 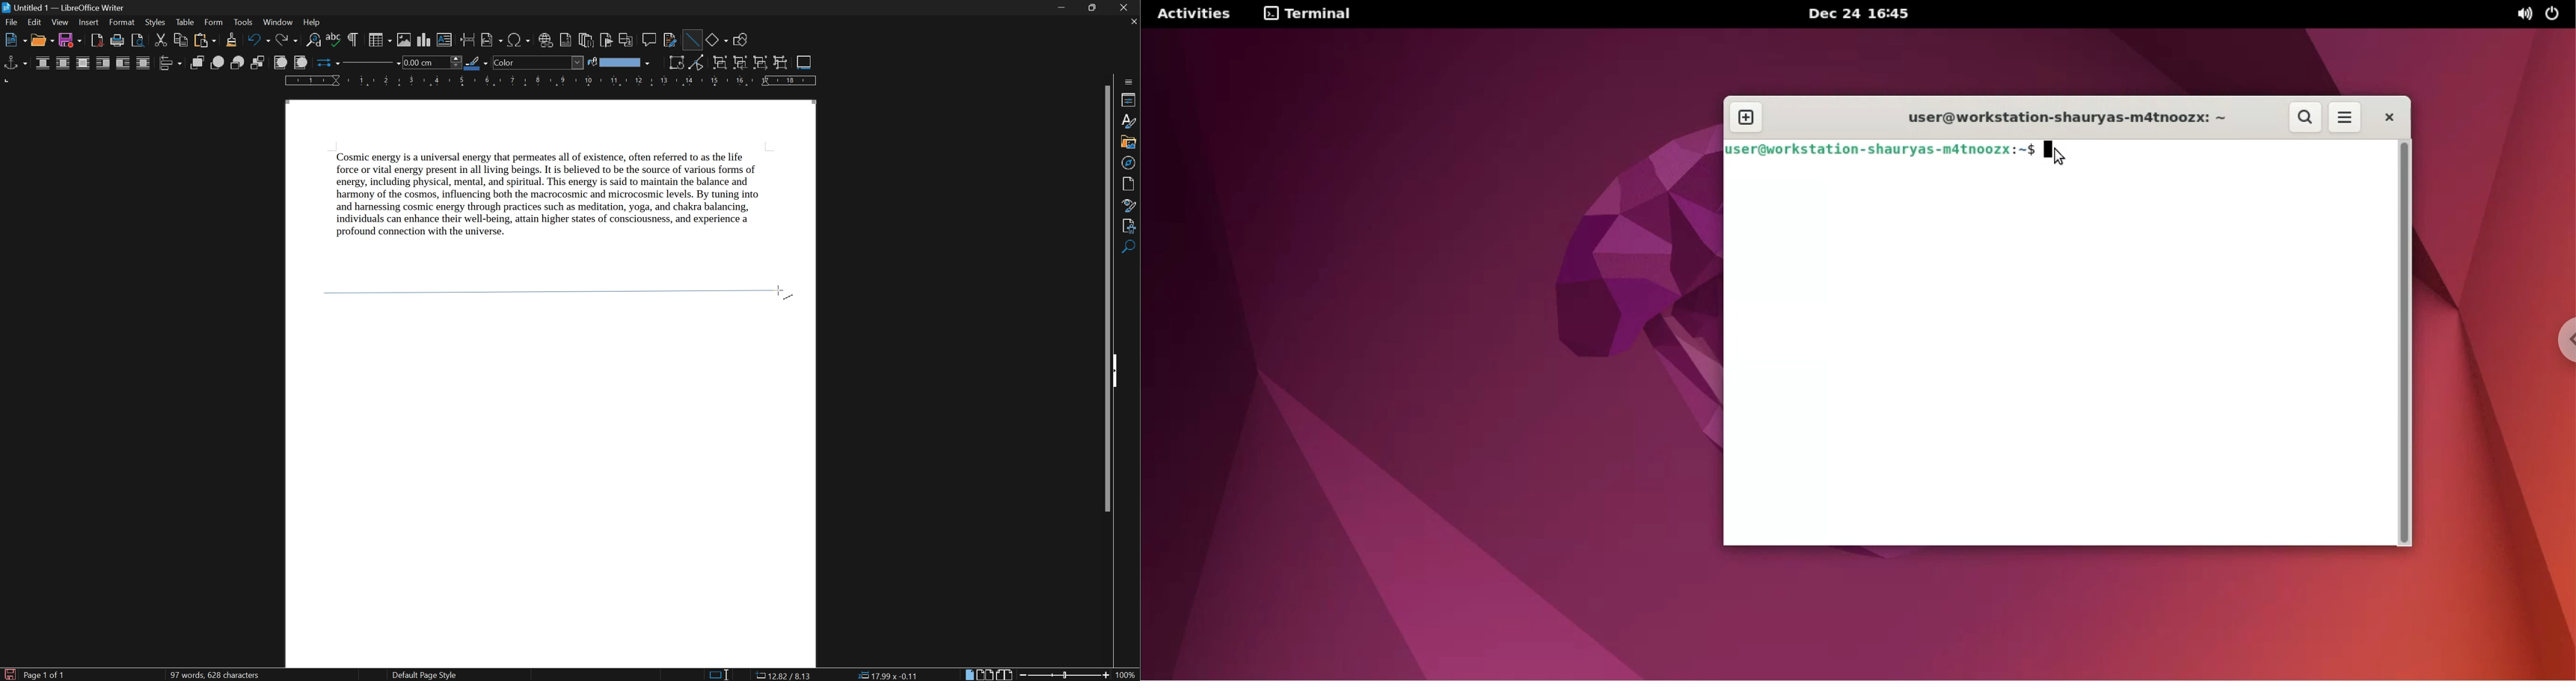 What do you see at coordinates (720, 675) in the screenshot?
I see `standard selection. click to change selection mode.` at bounding box center [720, 675].